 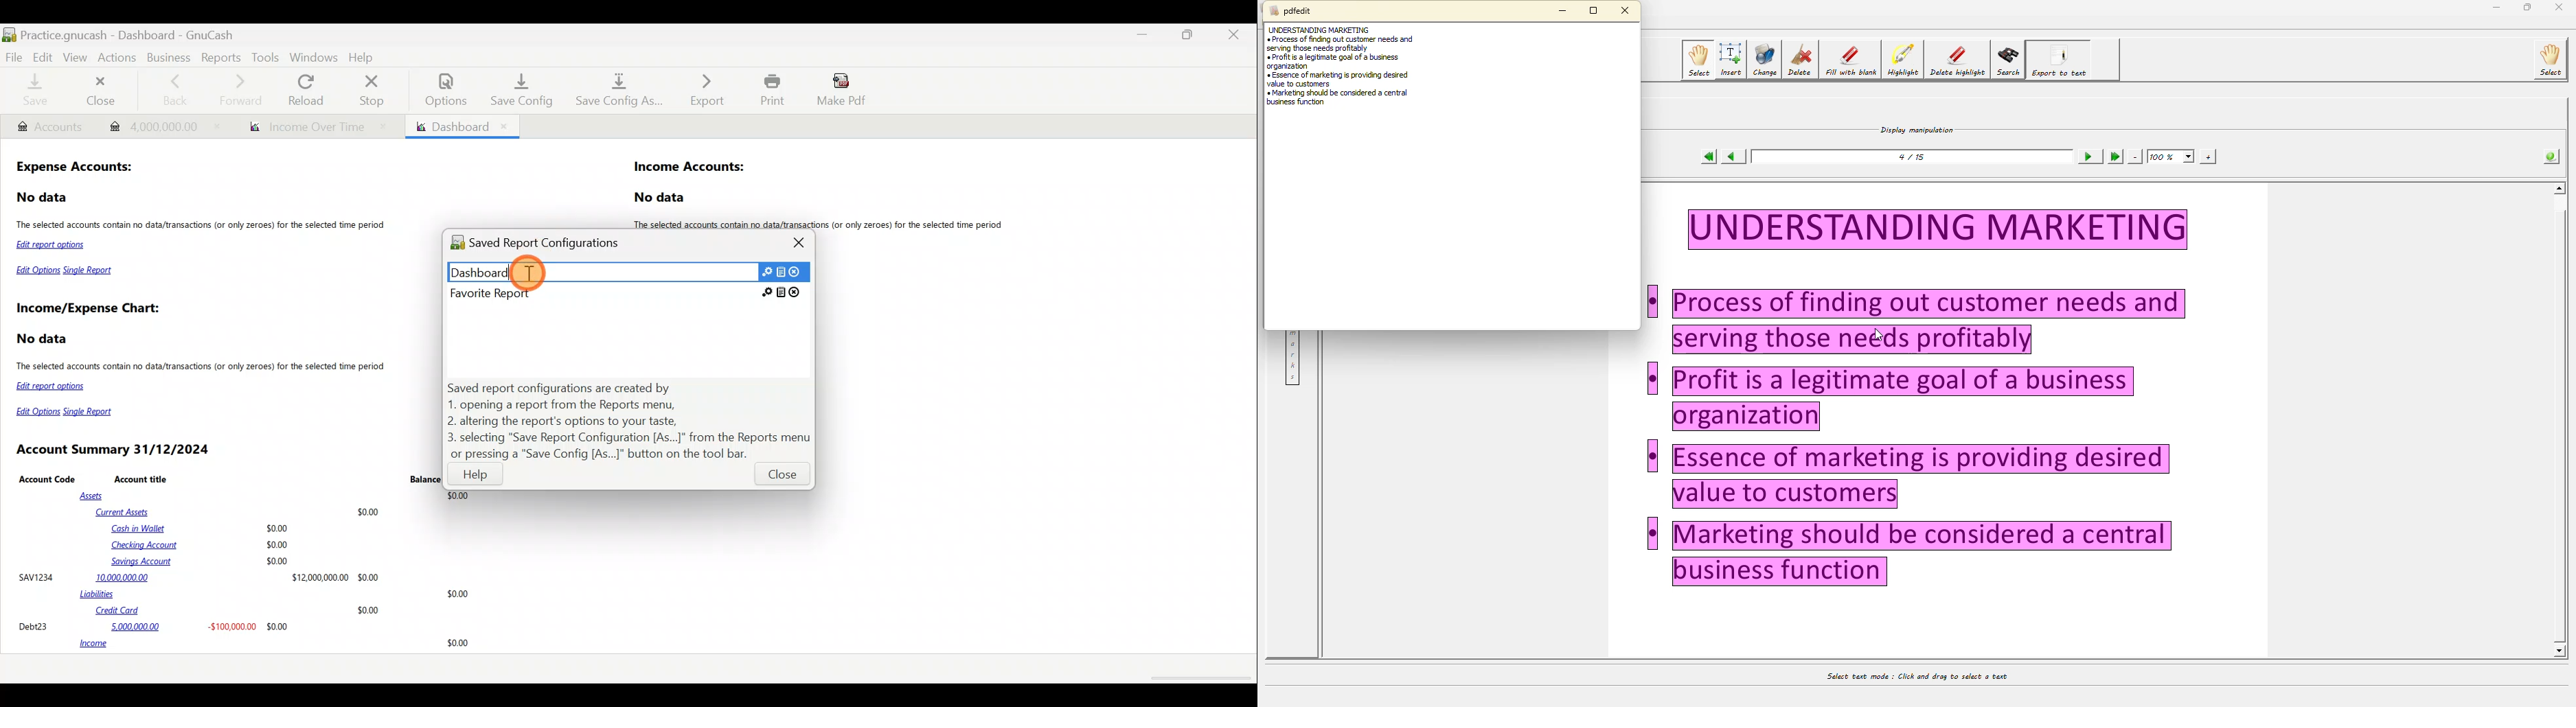 I want to click on Save config, so click(x=516, y=90).